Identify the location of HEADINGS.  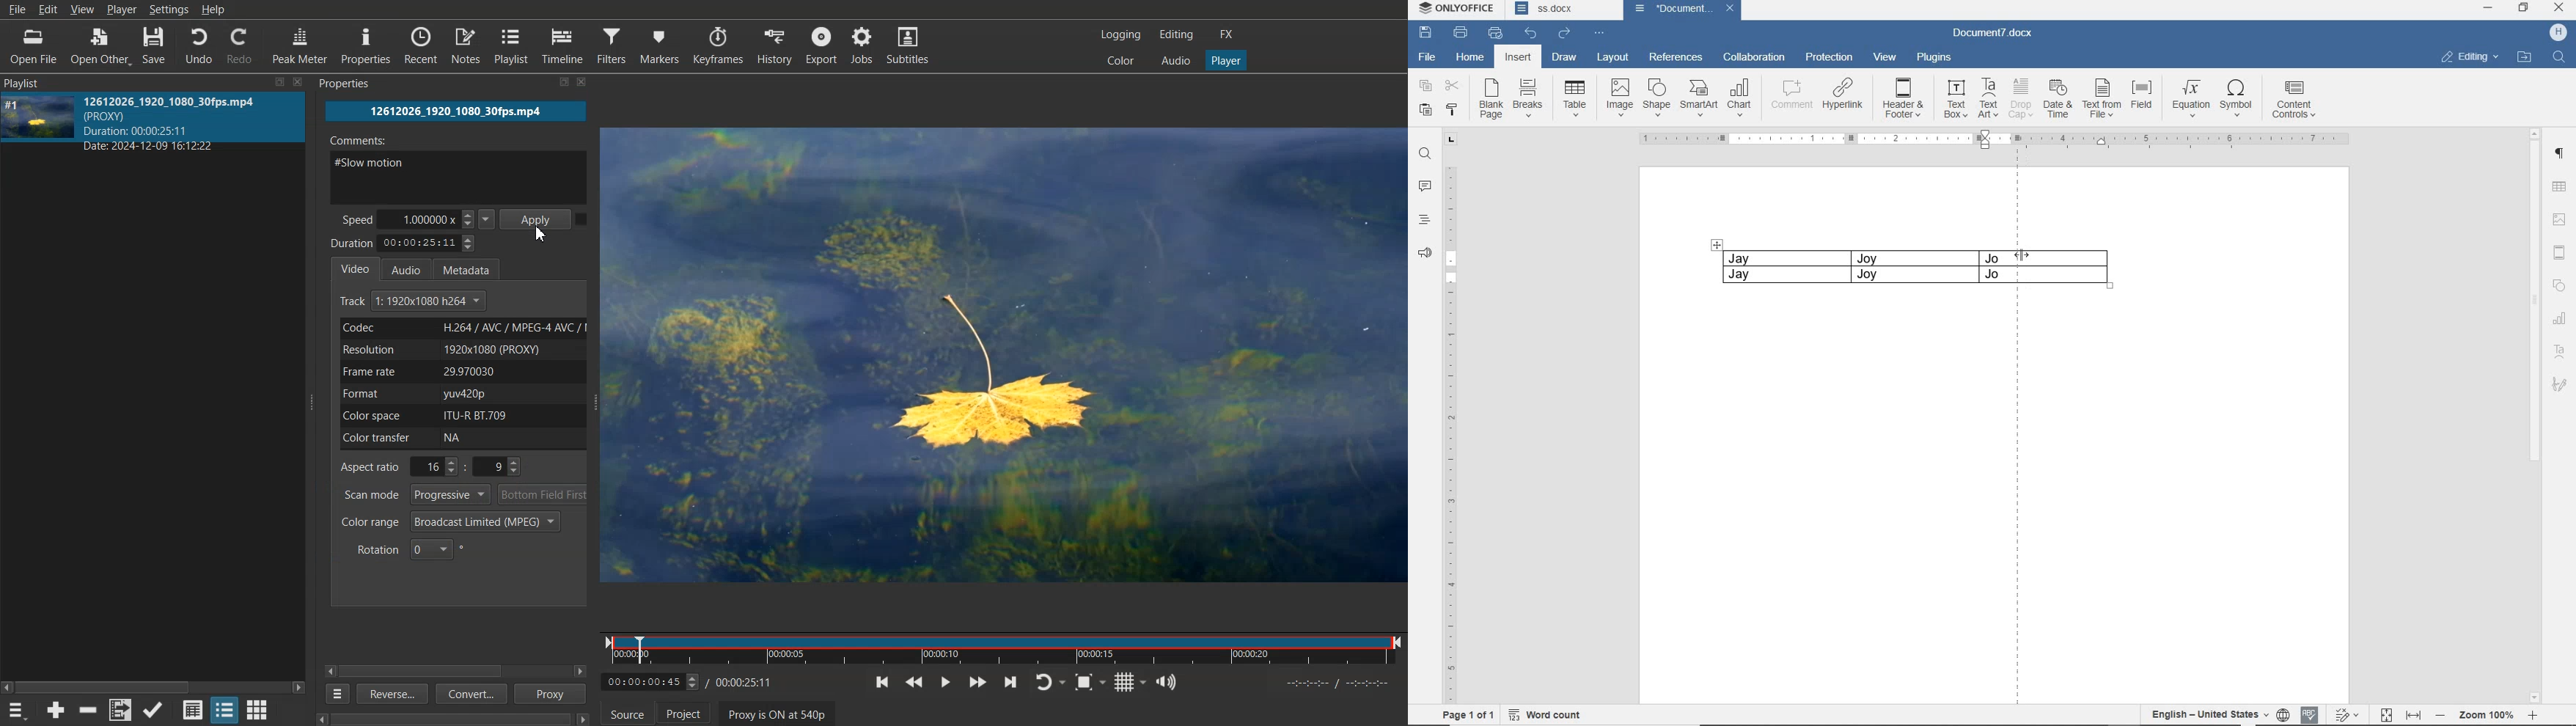
(1424, 221).